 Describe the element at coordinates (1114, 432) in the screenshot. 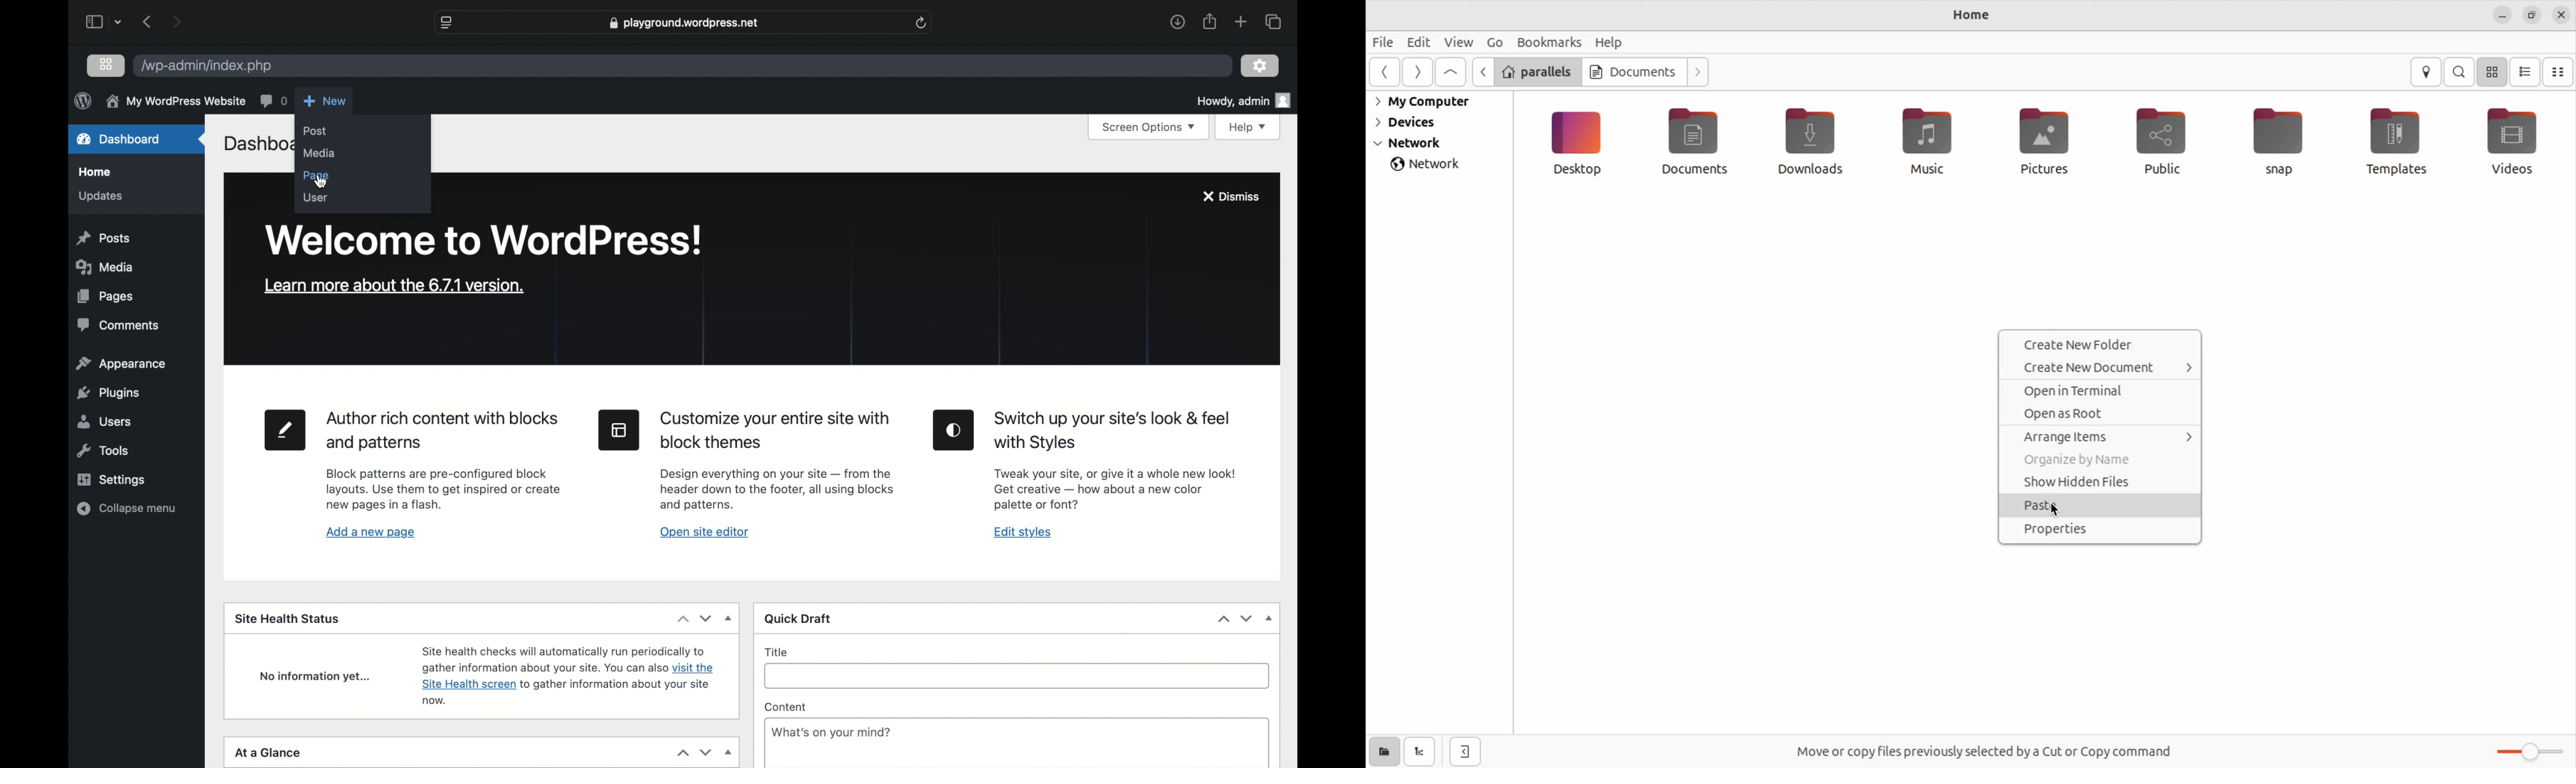

I see `heading` at that location.